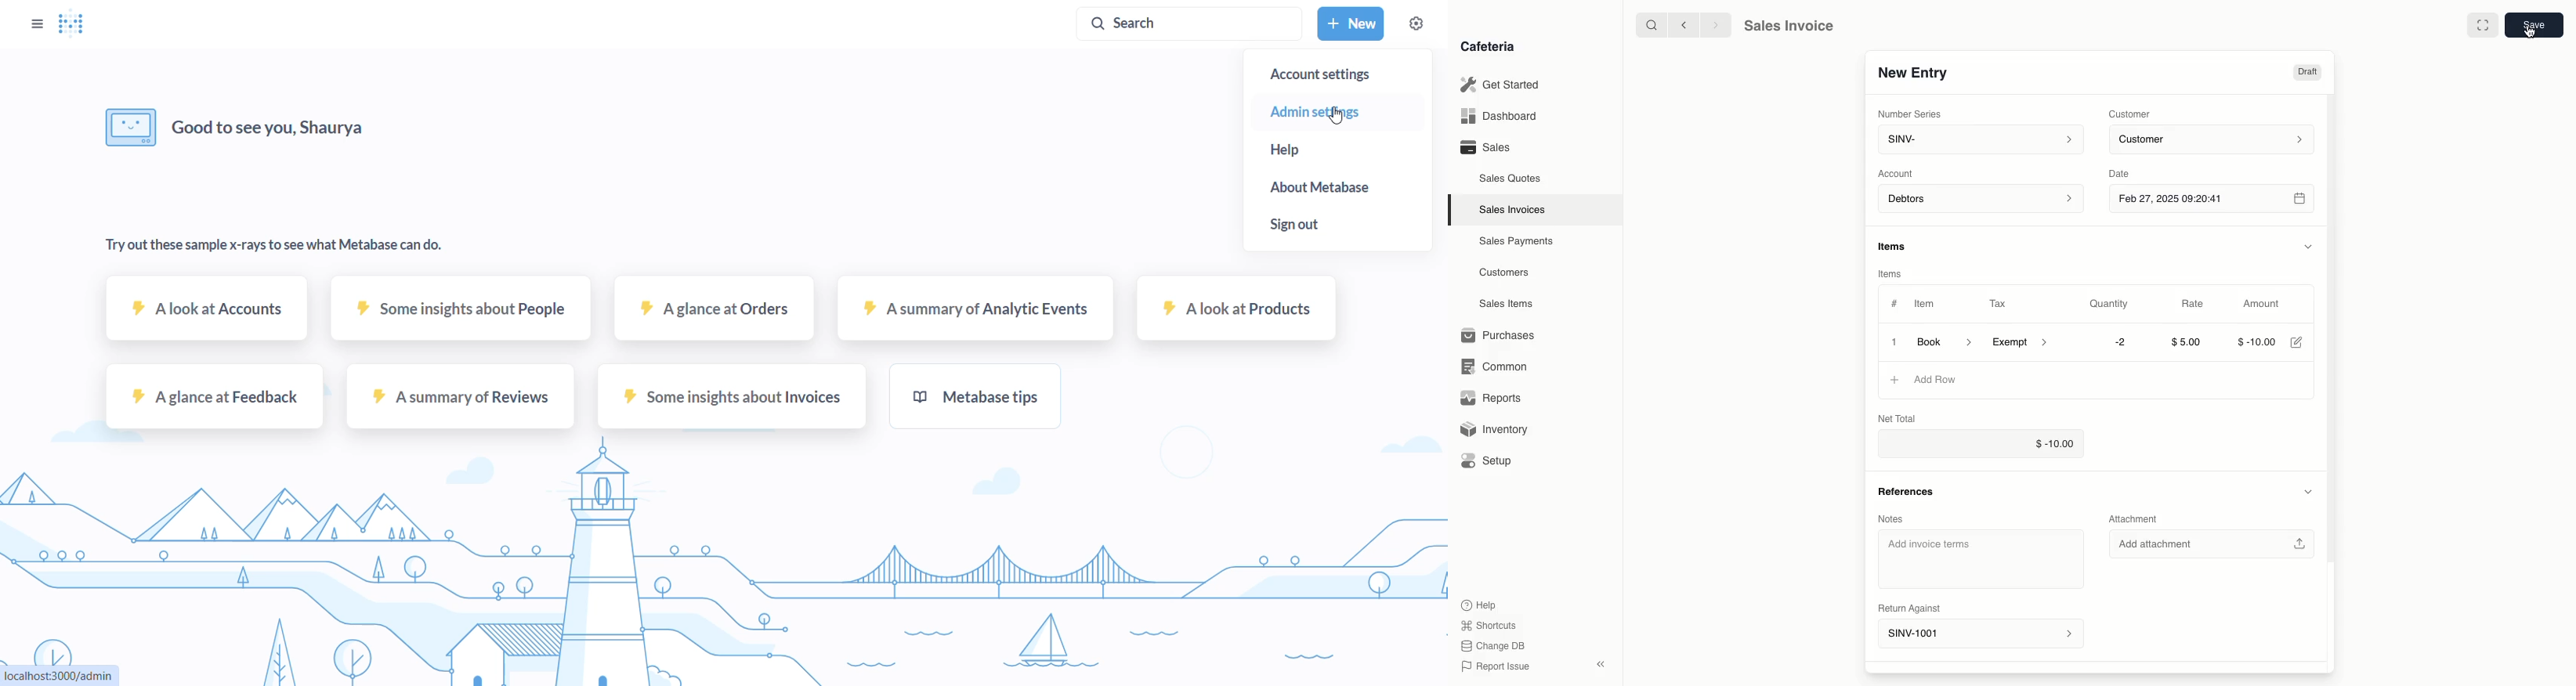 This screenshot has width=2576, height=700. What do you see at coordinates (1315, 225) in the screenshot?
I see `sign out` at bounding box center [1315, 225].